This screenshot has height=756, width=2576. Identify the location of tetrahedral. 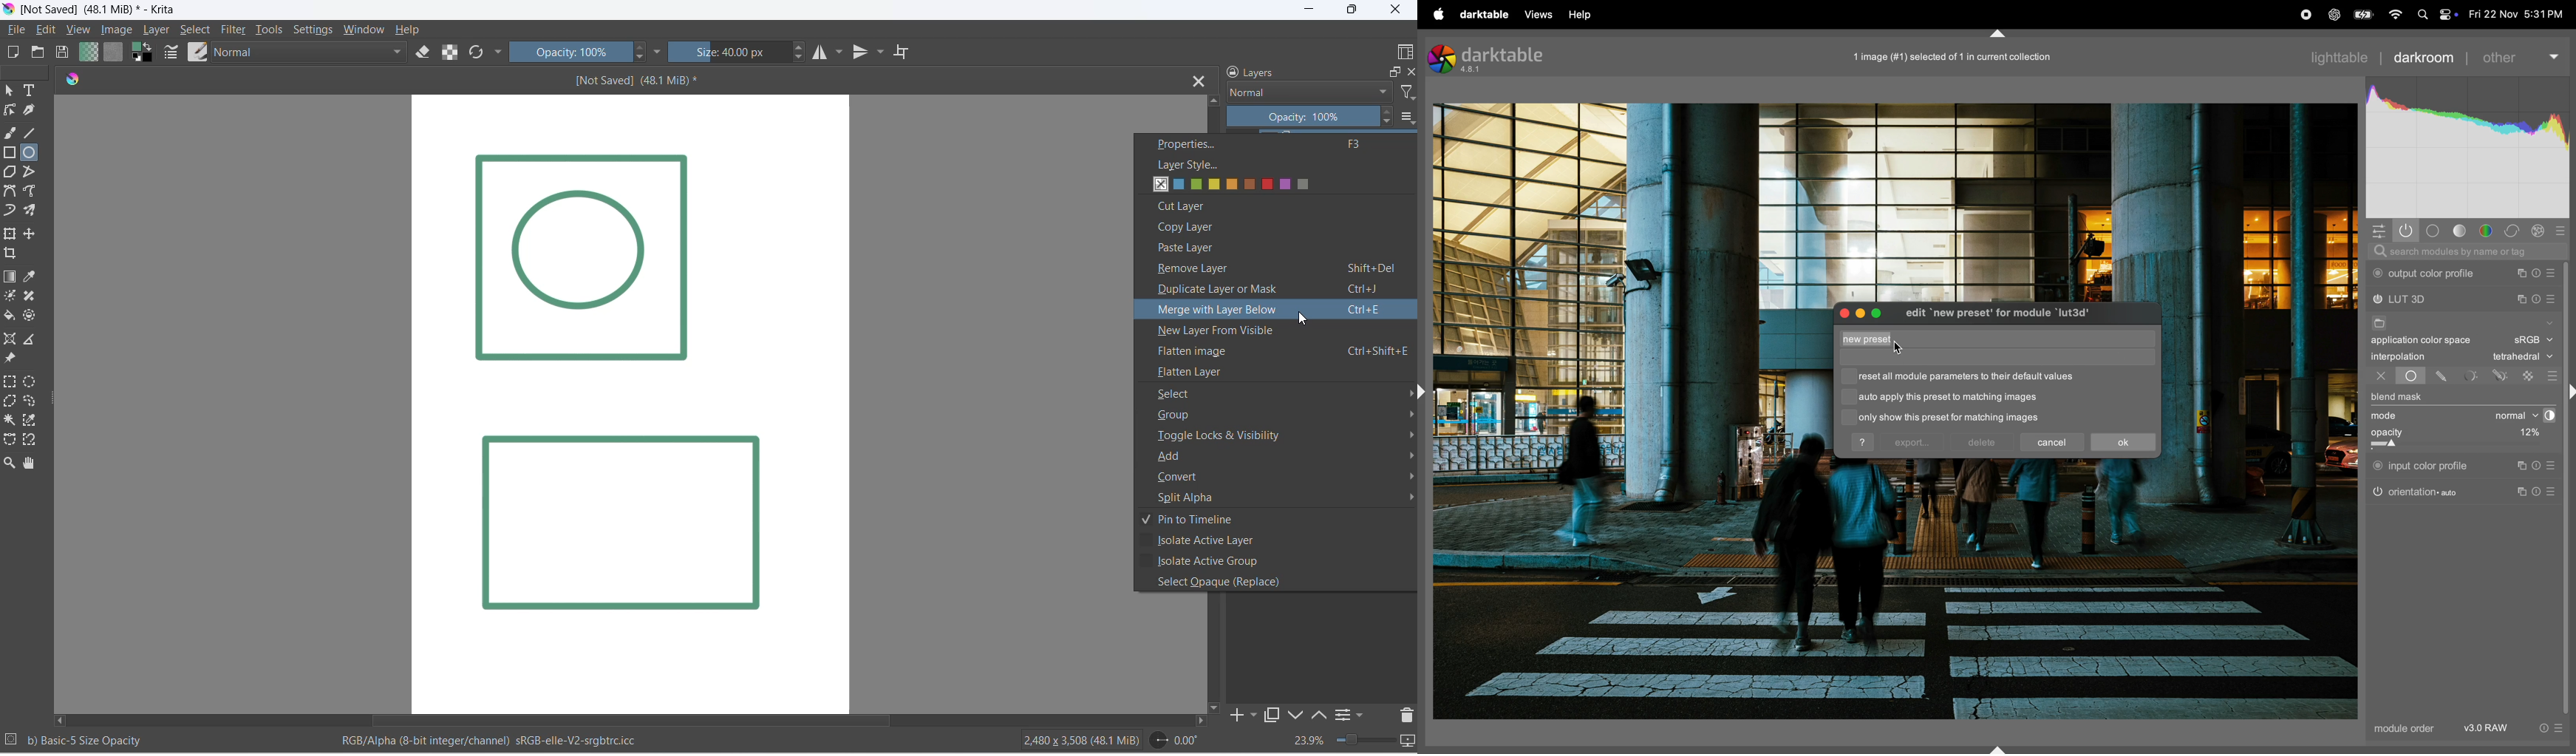
(2523, 358).